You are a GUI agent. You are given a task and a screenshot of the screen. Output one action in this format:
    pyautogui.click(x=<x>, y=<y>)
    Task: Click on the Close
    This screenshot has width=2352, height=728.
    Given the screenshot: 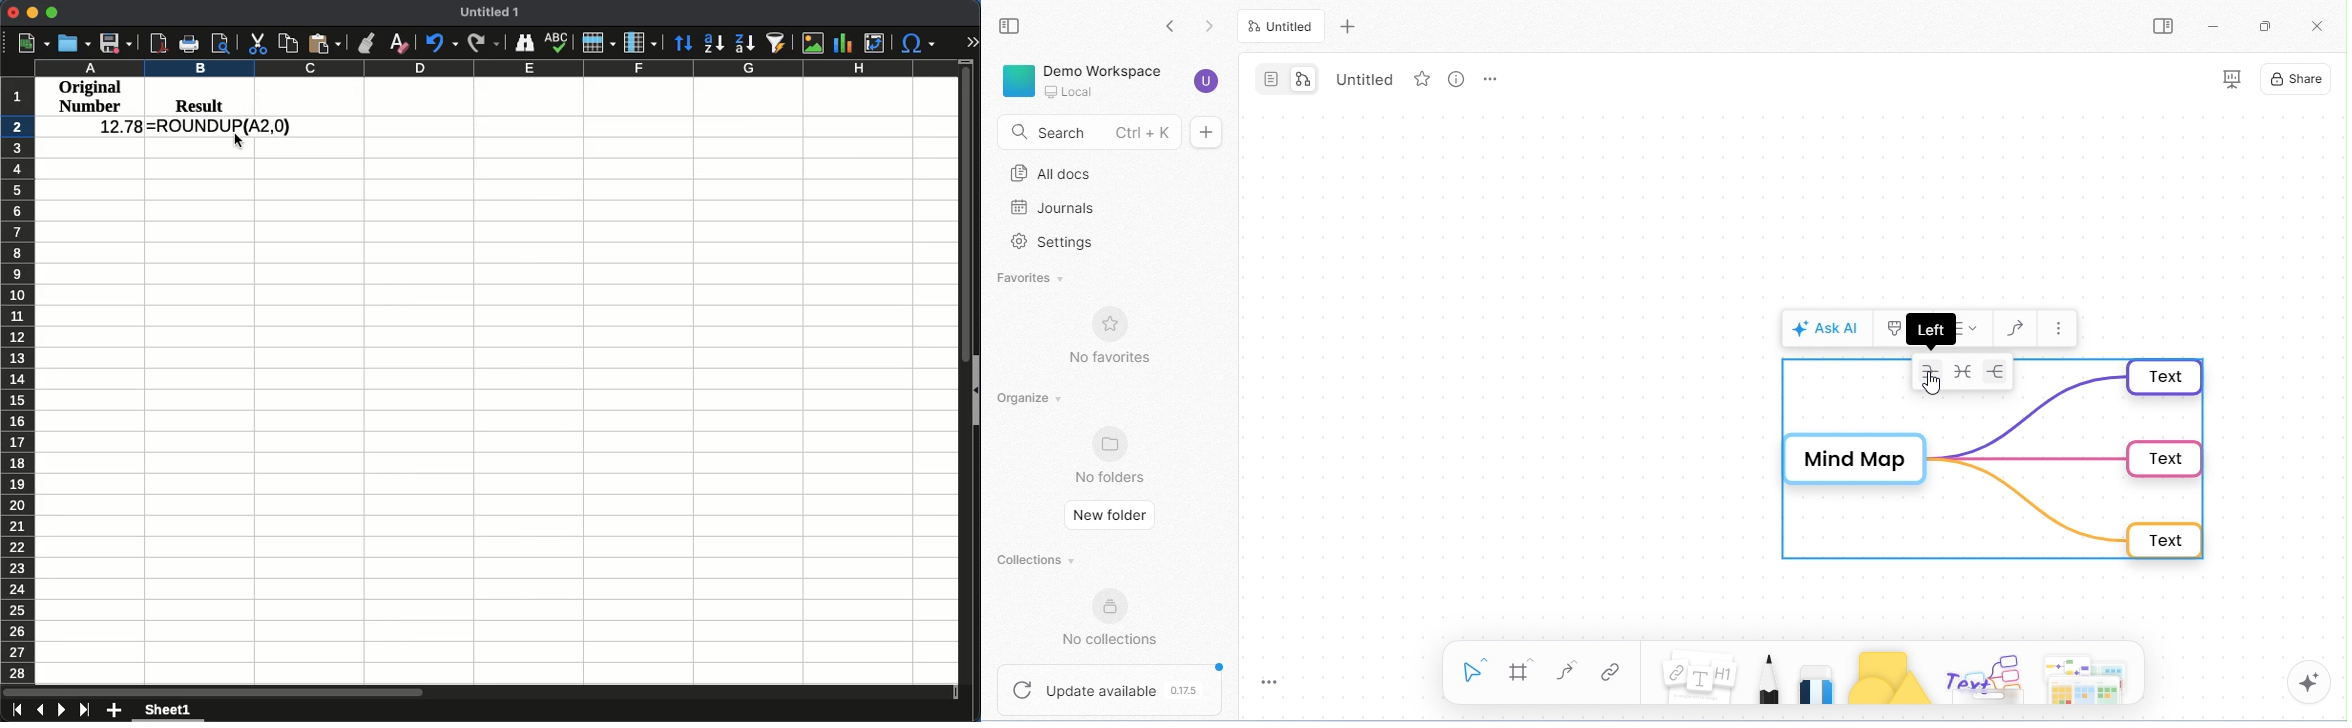 What is the action you would take?
    pyautogui.click(x=13, y=12)
    